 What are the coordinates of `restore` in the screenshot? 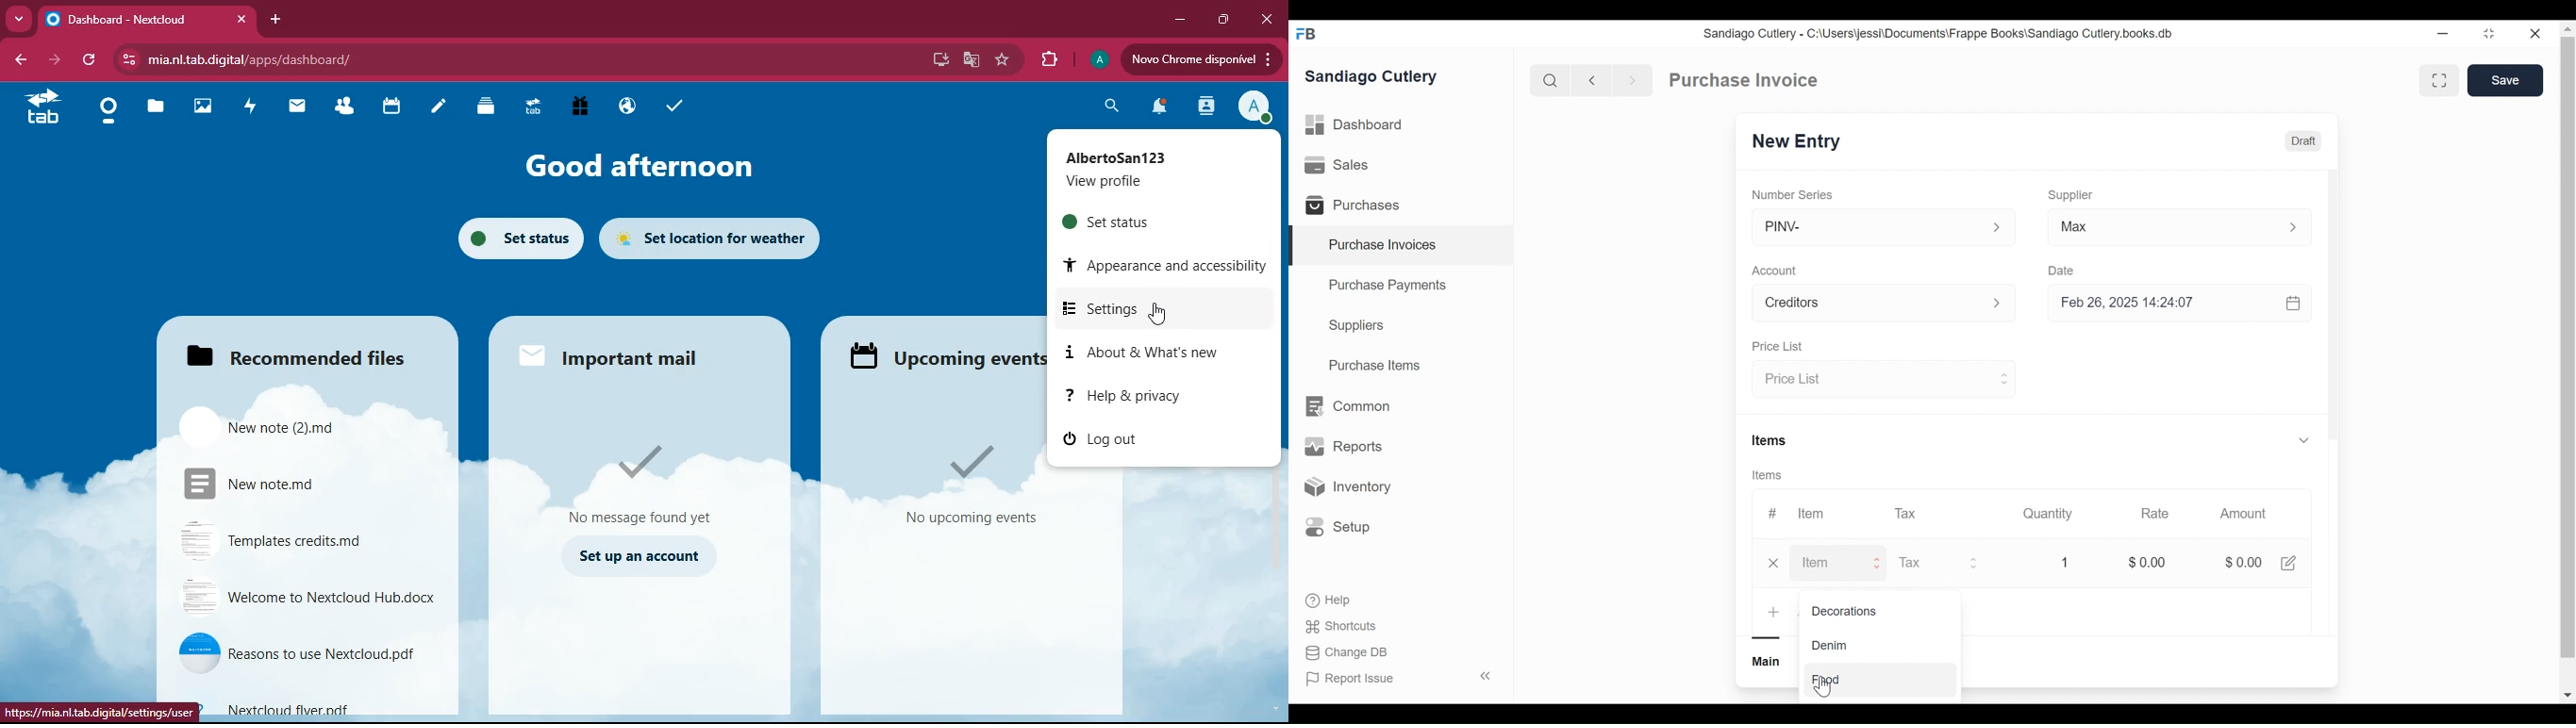 It's located at (2489, 35).